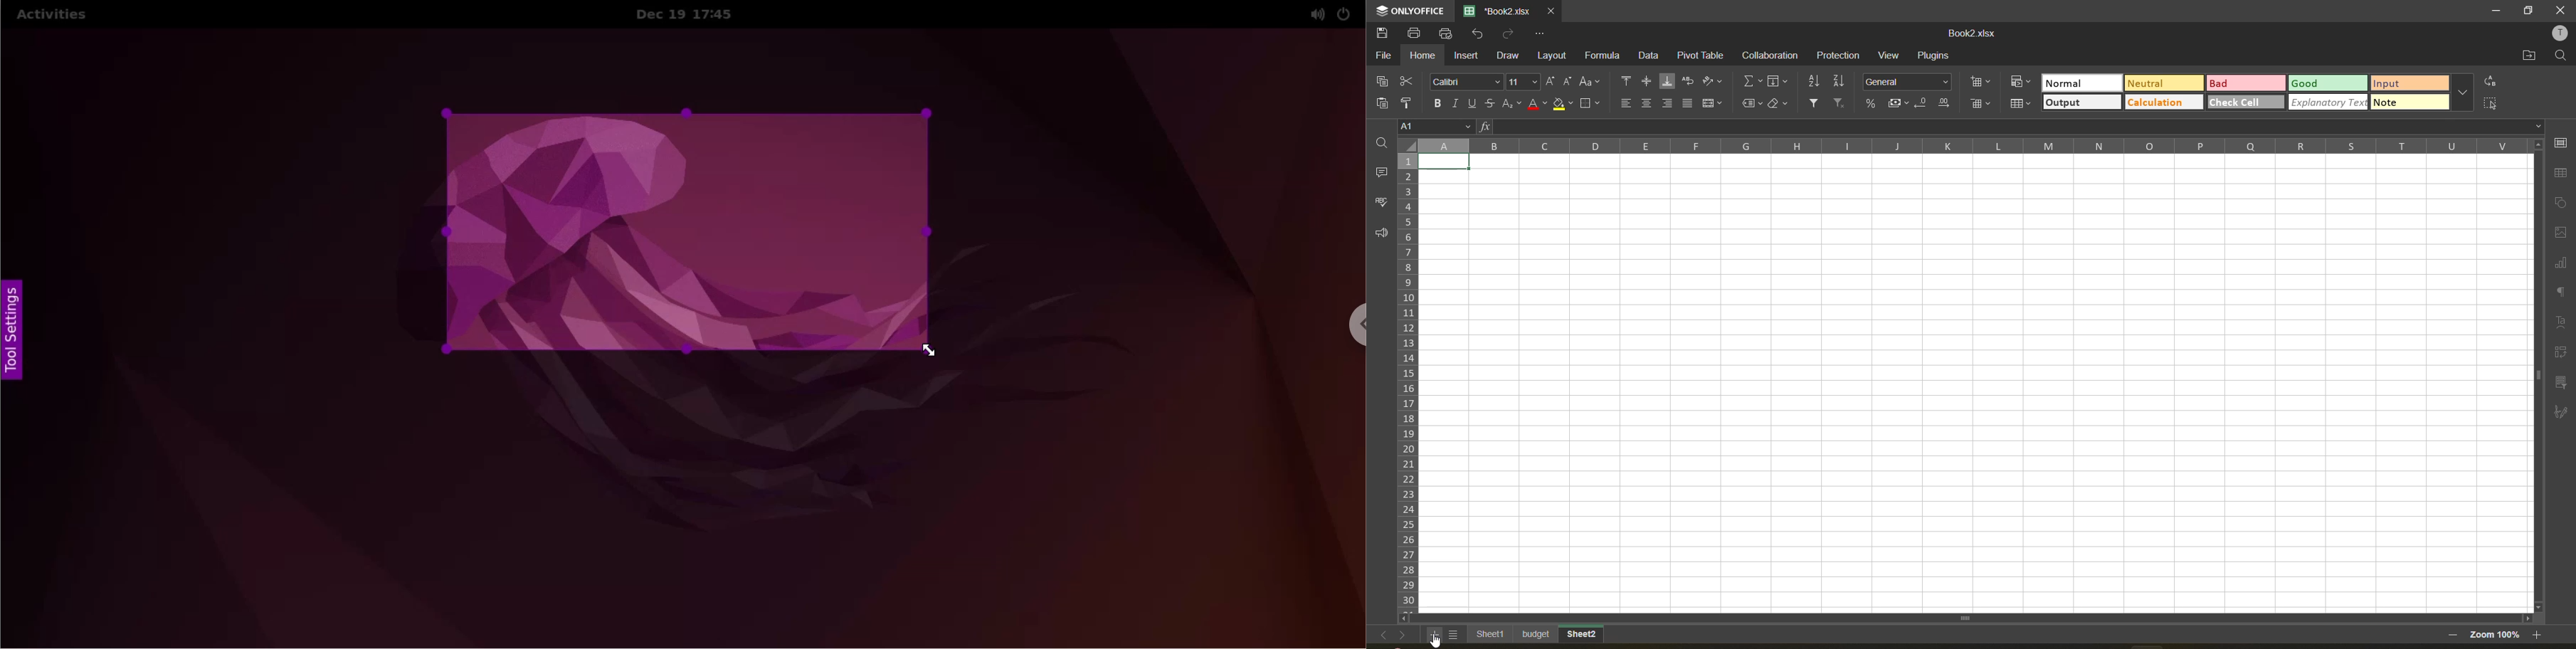  I want to click on redo, so click(1505, 34).